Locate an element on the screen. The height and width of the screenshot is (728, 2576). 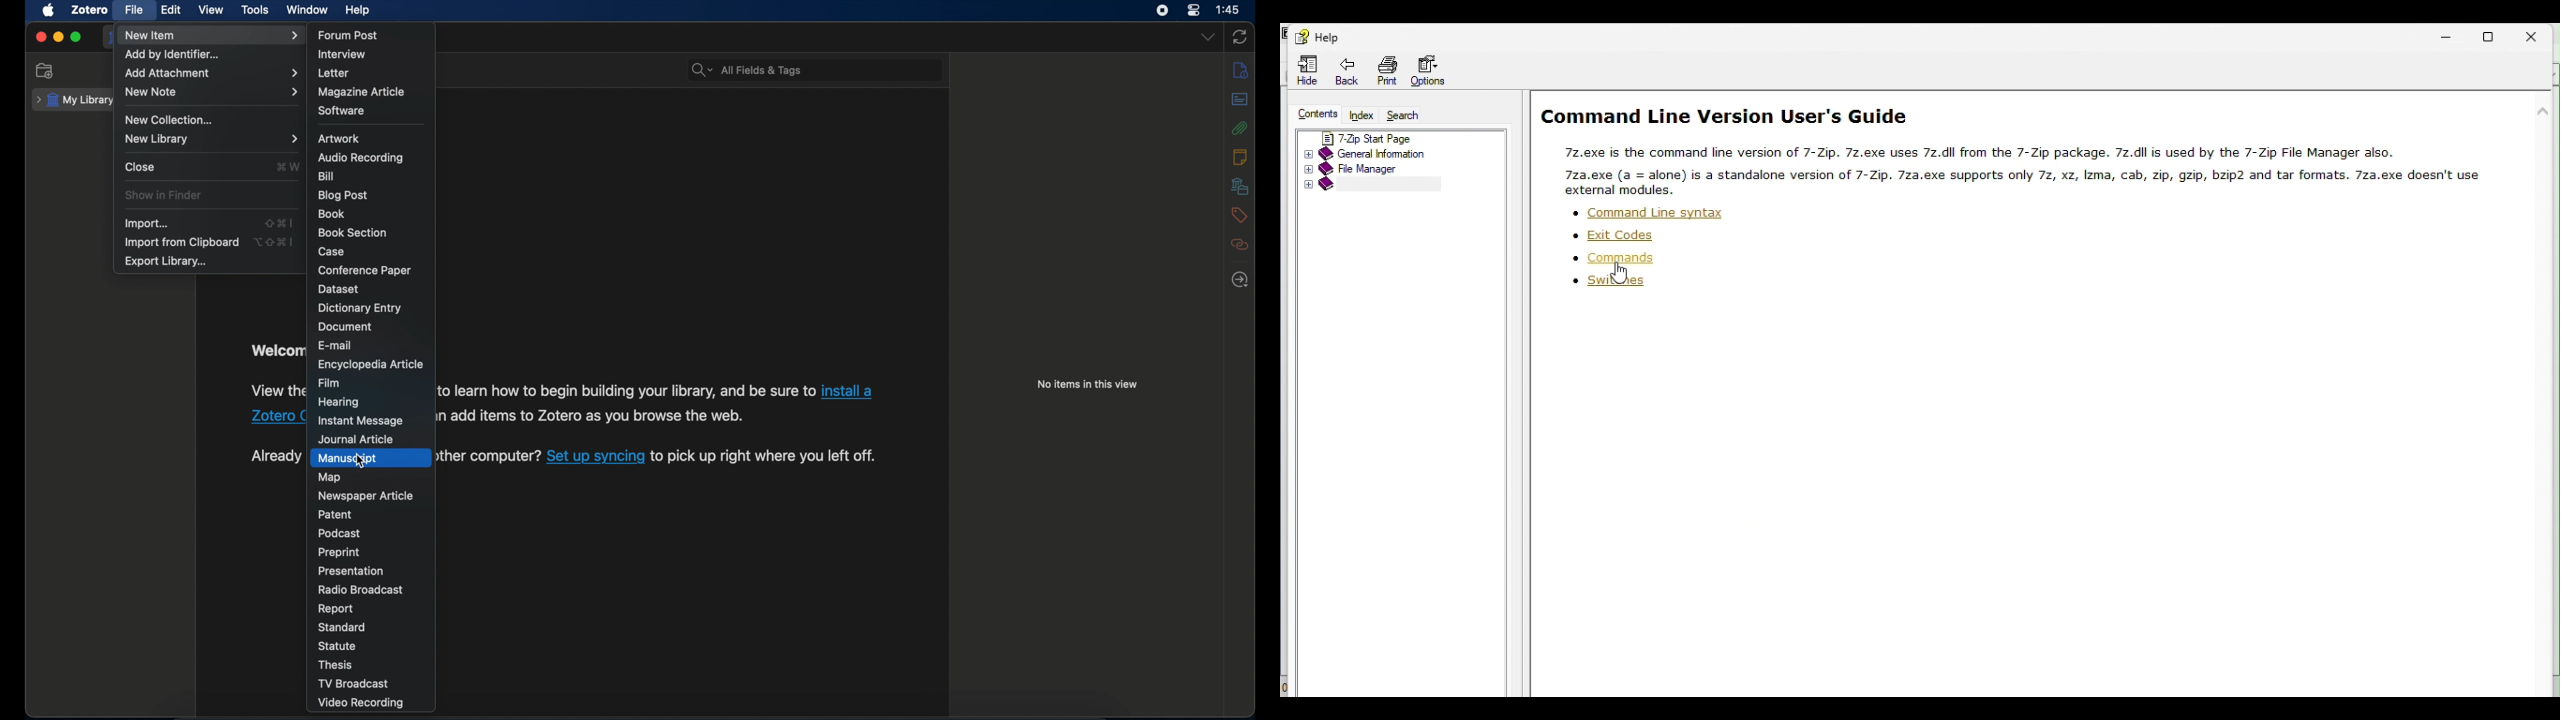
View the is located at coordinates (277, 390).